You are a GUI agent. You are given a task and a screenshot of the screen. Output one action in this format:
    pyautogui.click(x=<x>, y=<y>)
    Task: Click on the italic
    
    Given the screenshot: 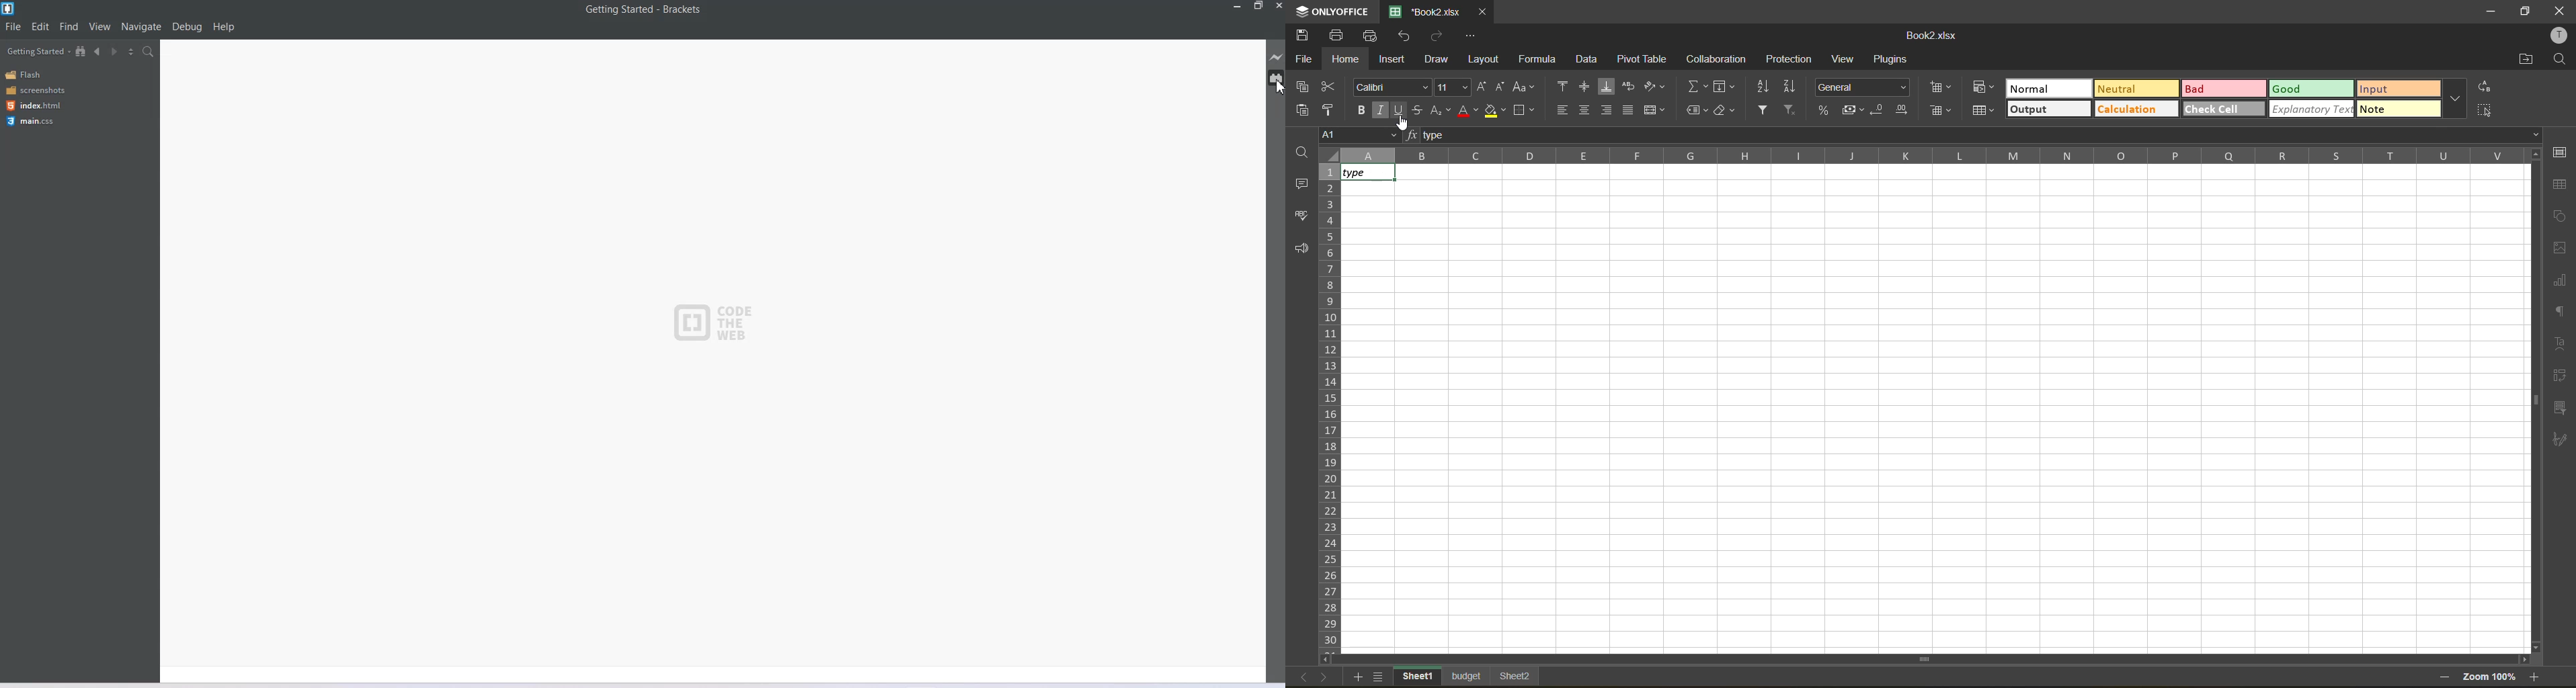 What is the action you would take?
    pyautogui.click(x=1384, y=112)
    